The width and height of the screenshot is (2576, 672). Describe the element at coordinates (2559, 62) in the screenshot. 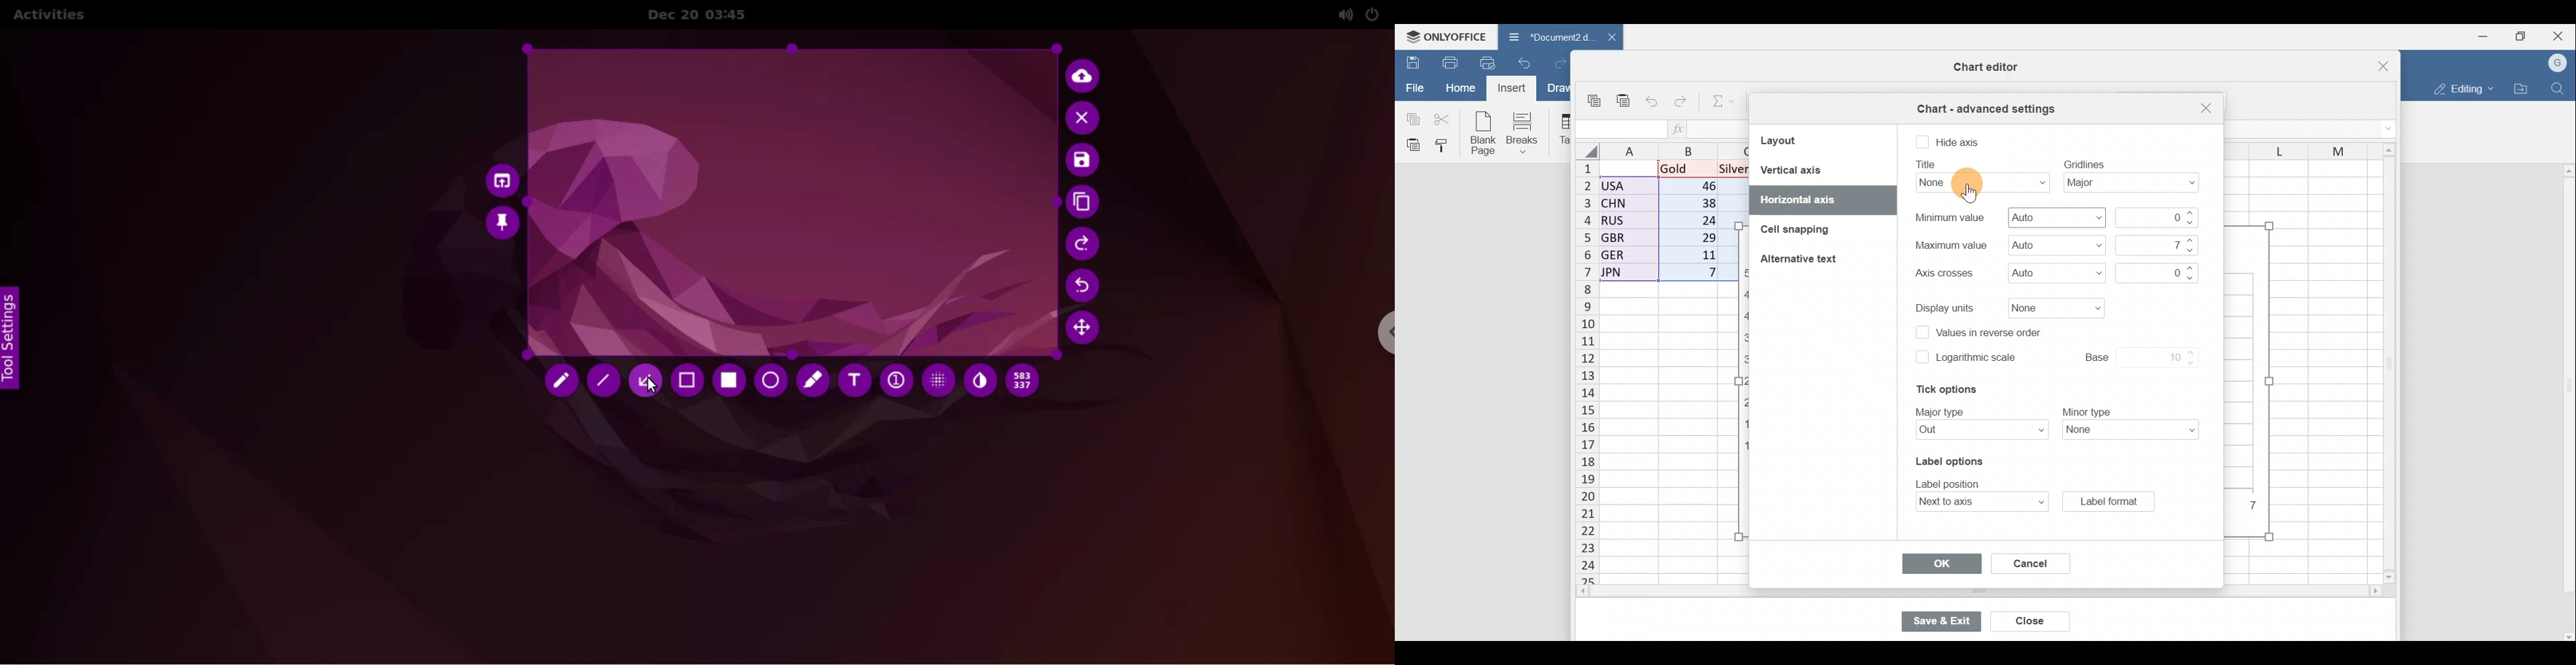

I see `Account name` at that location.